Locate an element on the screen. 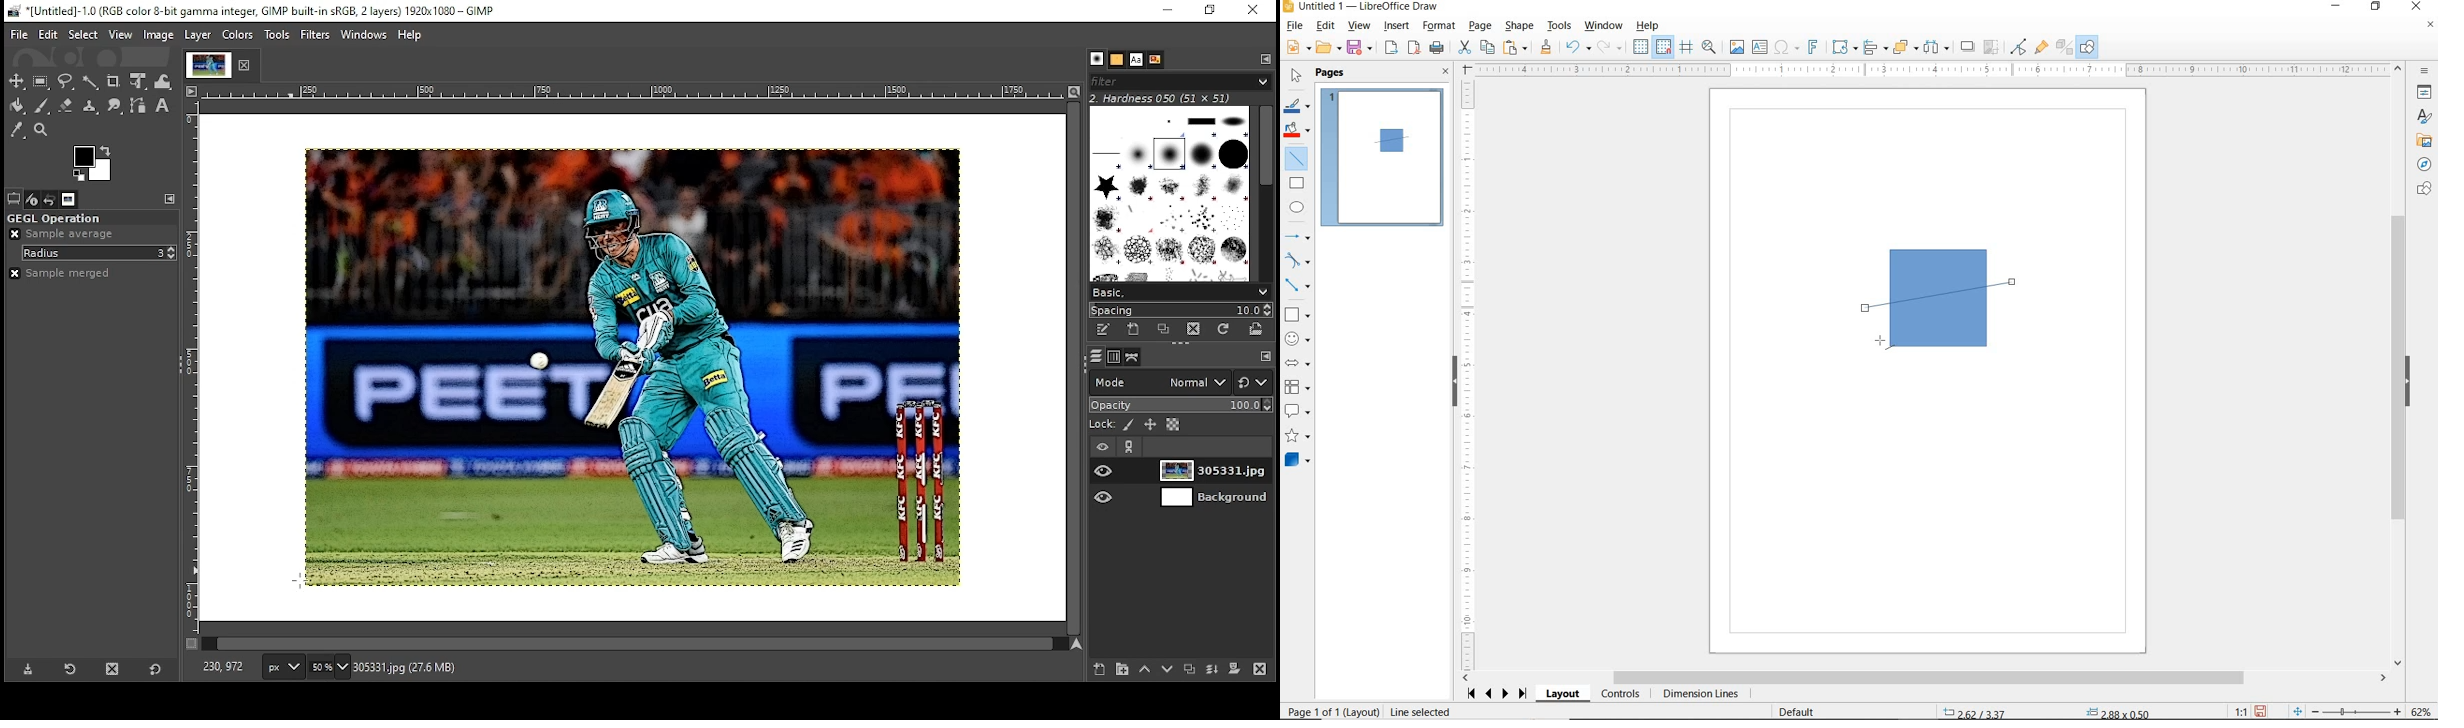 This screenshot has height=728, width=2464. STANDARD SELECTION is located at coordinates (2048, 710).